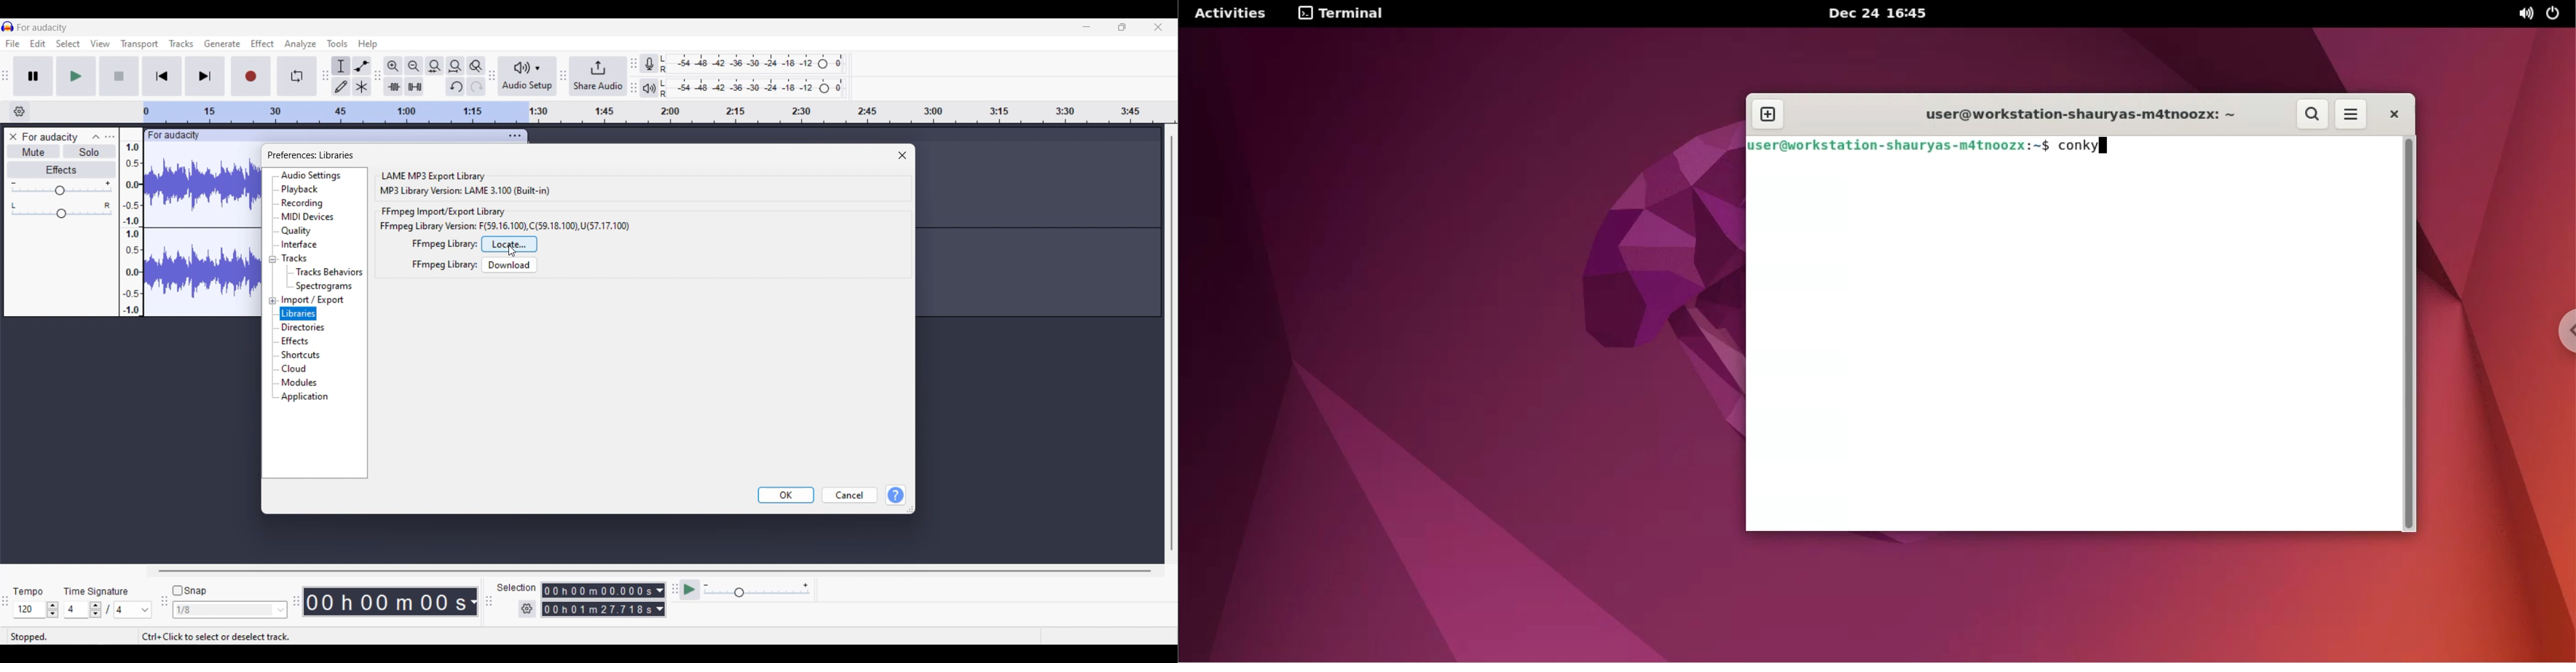 This screenshot has height=672, width=2576. What do you see at coordinates (433, 175) in the screenshot?
I see `LAME MP3 export library` at bounding box center [433, 175].